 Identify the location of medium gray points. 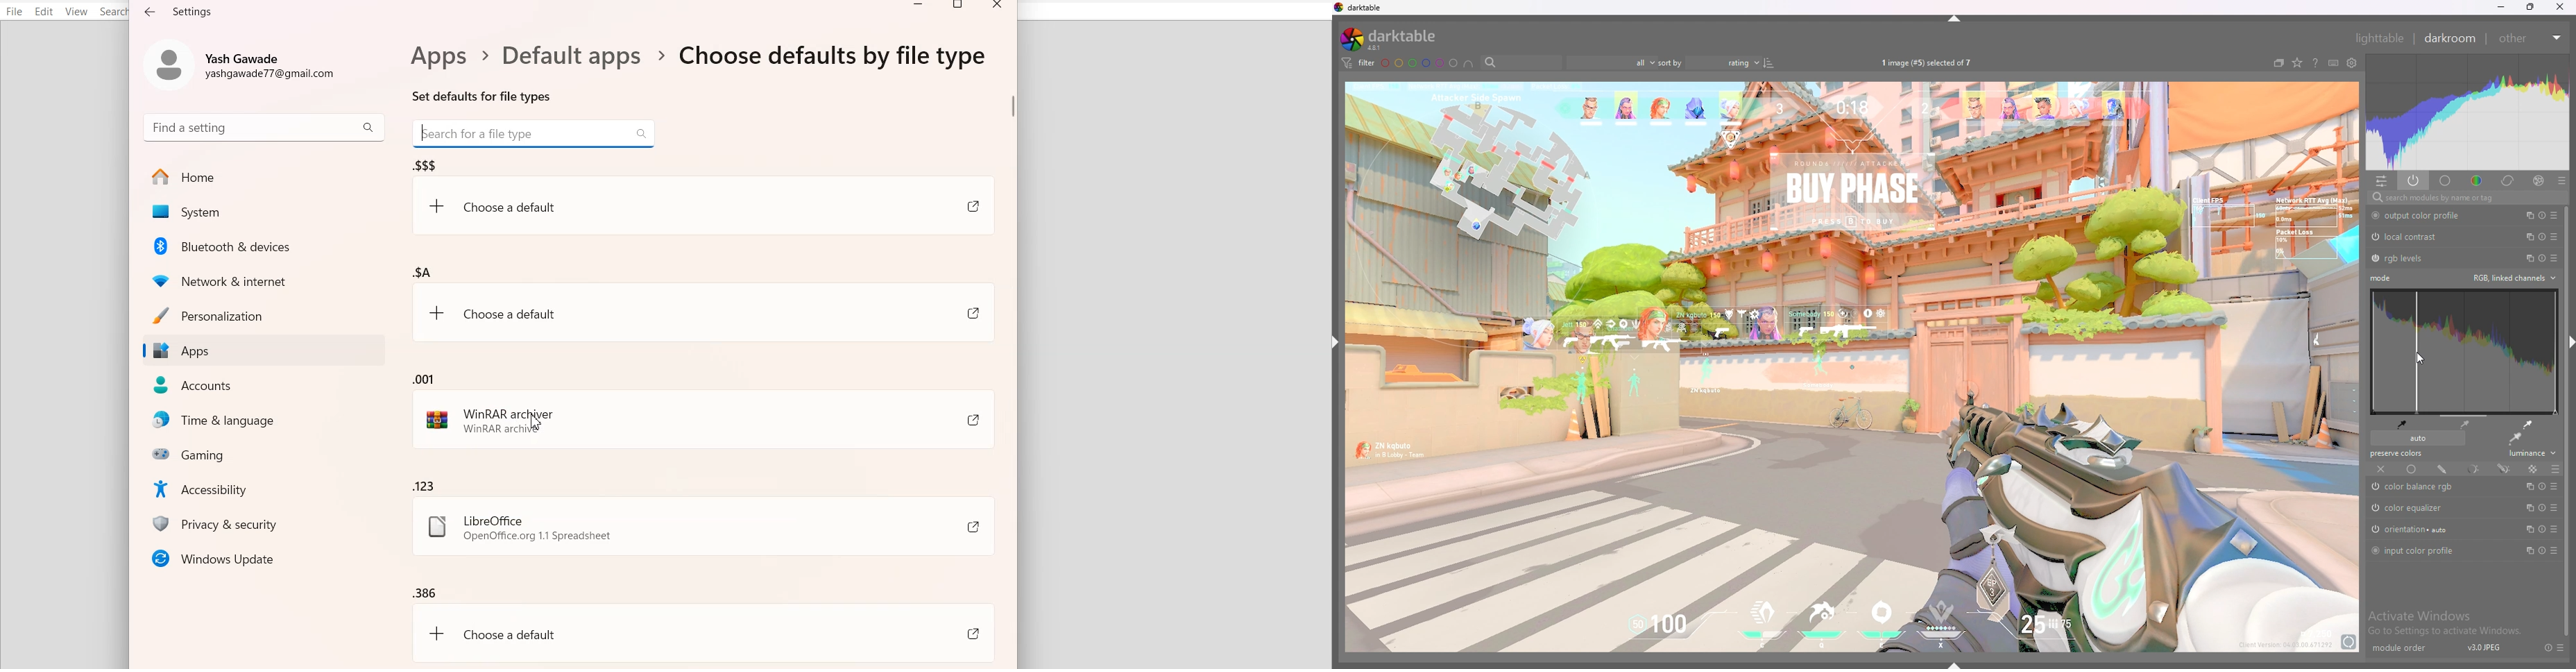
(2466, 424).